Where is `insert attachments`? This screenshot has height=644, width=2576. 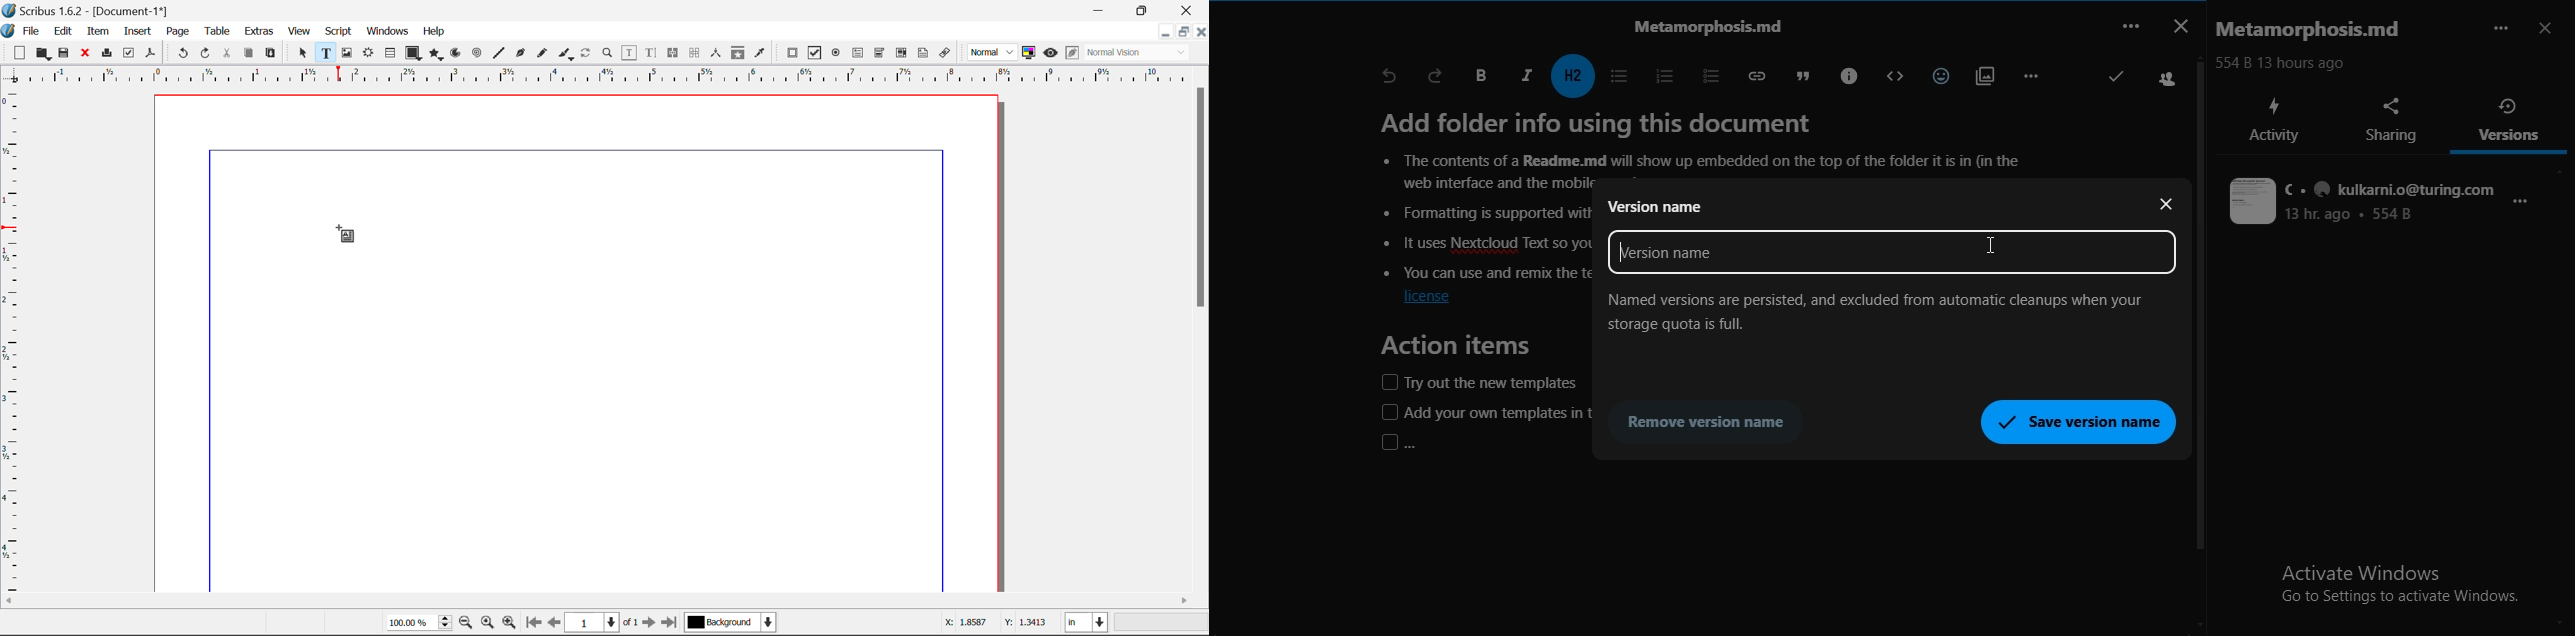
insert attachments is located at coordinates (1982, 74).